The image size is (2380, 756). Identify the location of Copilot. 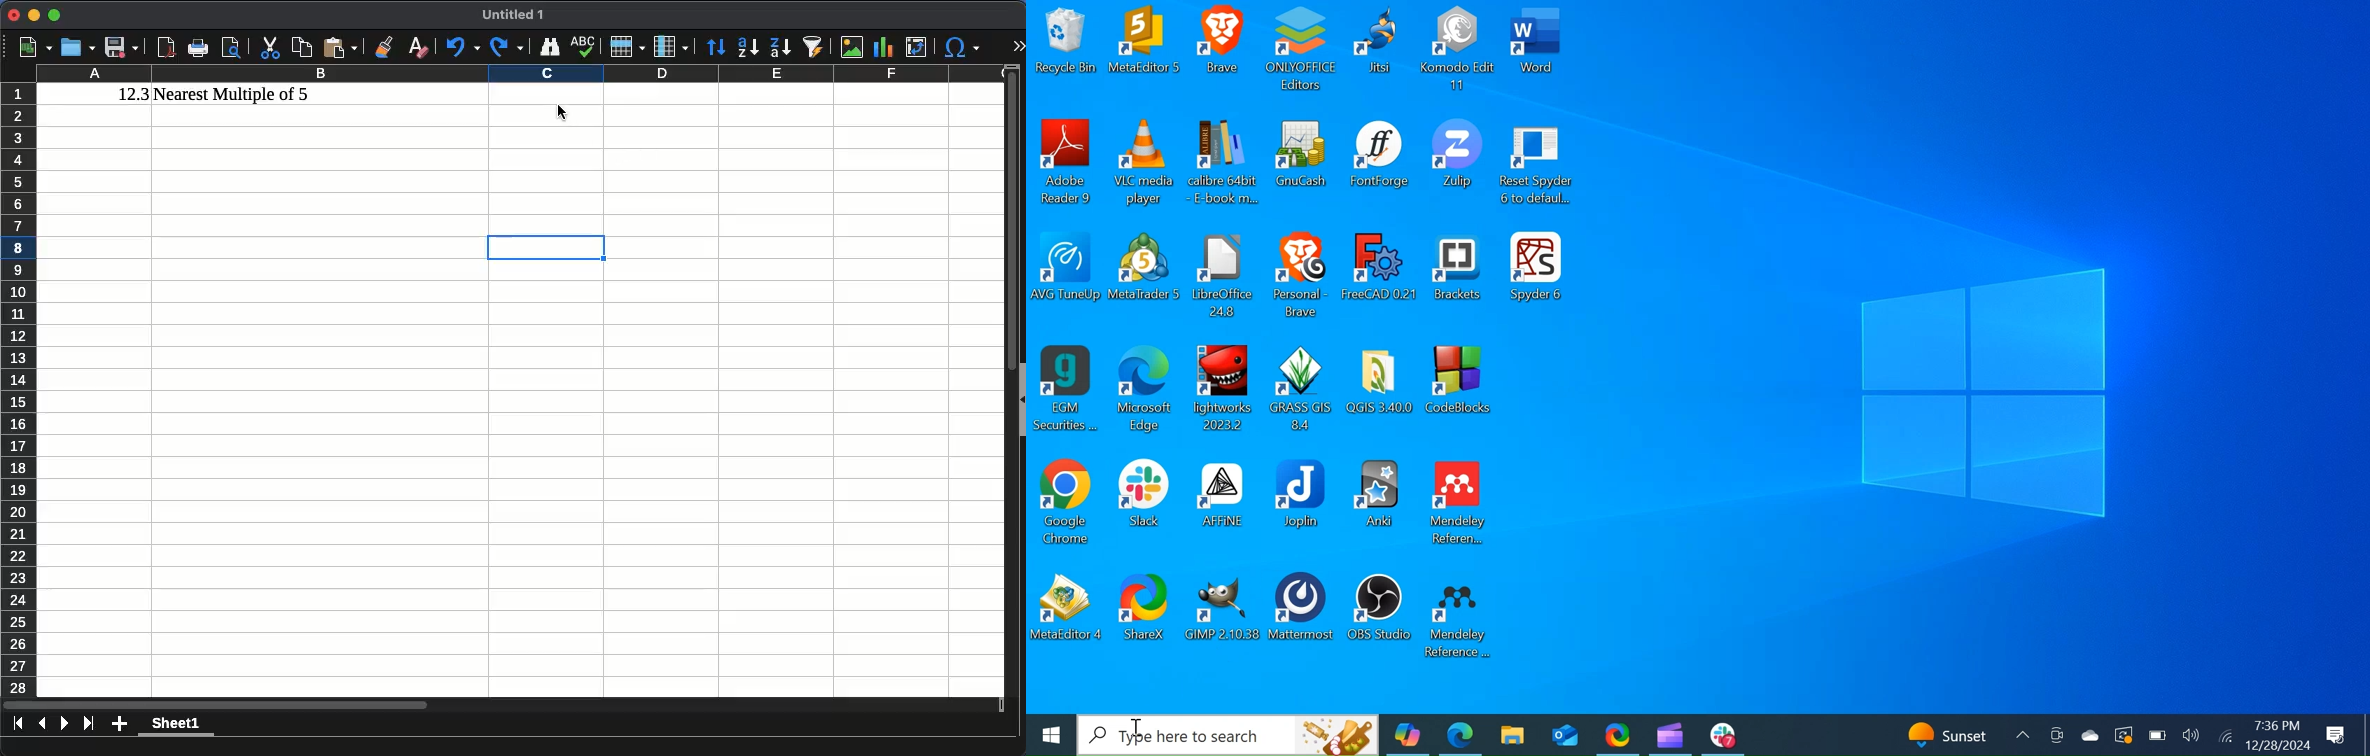
(1406, 735).